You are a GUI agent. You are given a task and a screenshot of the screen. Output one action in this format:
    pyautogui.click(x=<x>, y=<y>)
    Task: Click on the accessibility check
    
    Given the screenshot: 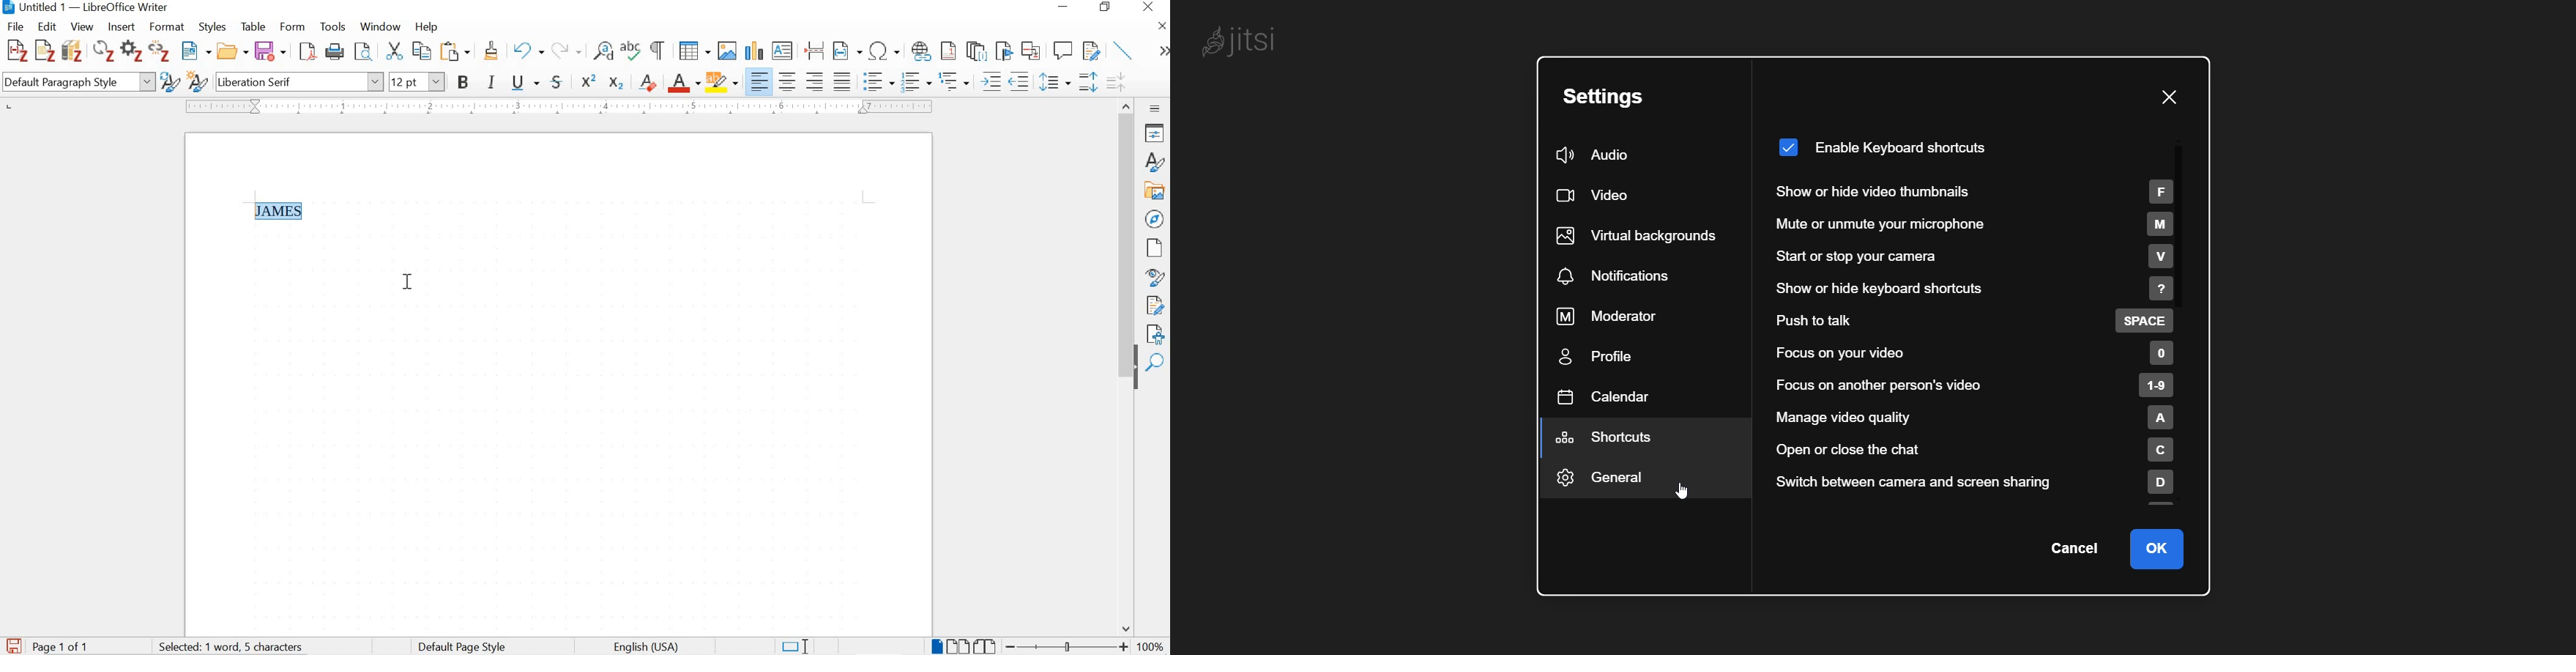 What is the action you would take?
    pyautogui.click(x=1152, y=334)
    